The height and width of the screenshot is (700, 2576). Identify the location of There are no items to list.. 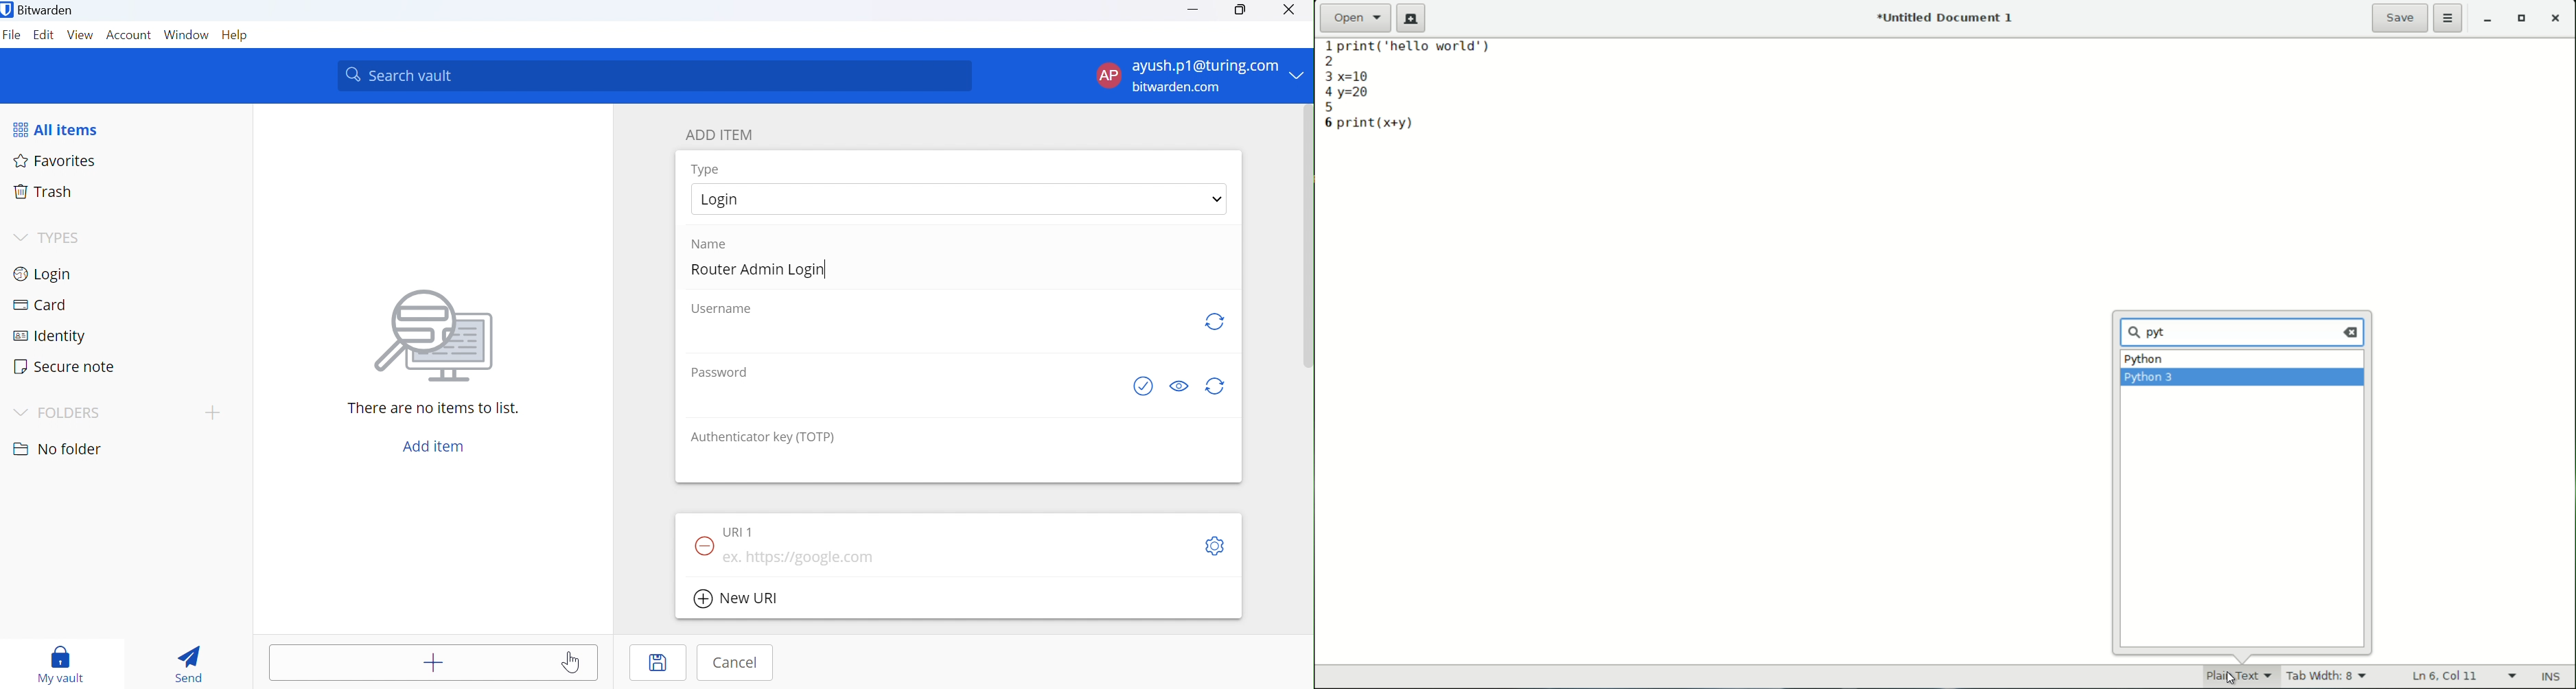
(434, 408).